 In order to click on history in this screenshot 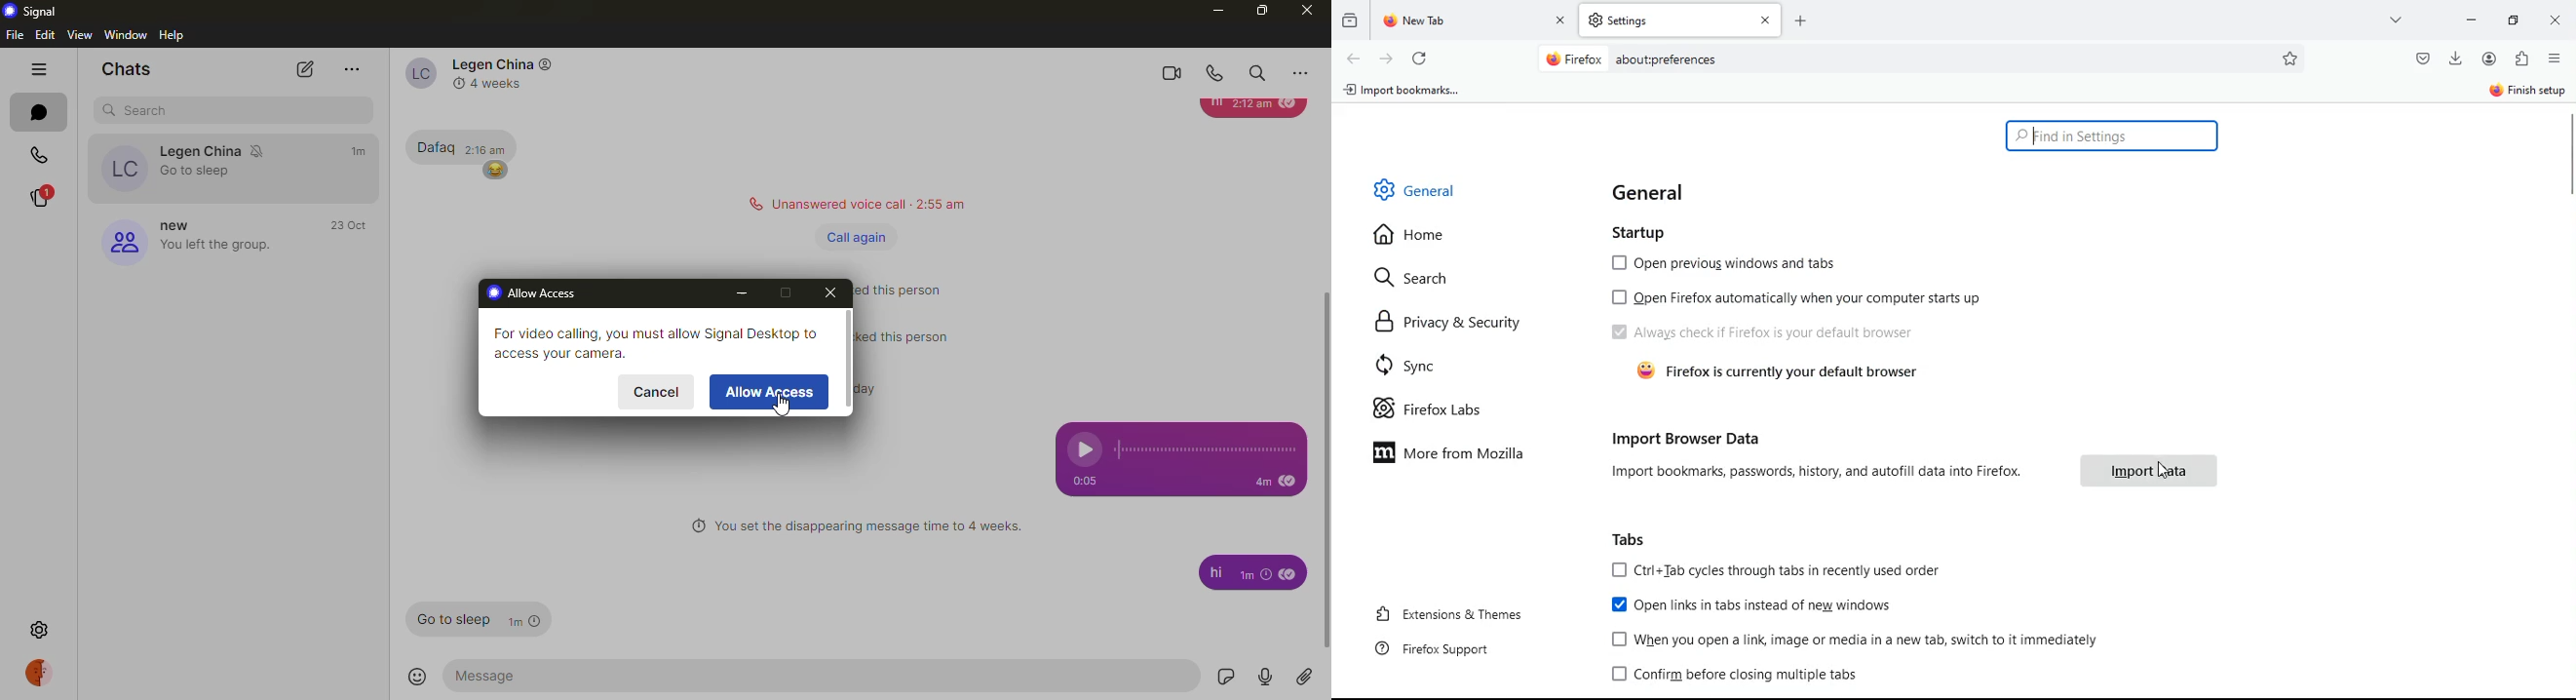, I will do `click(1349, 24)`.